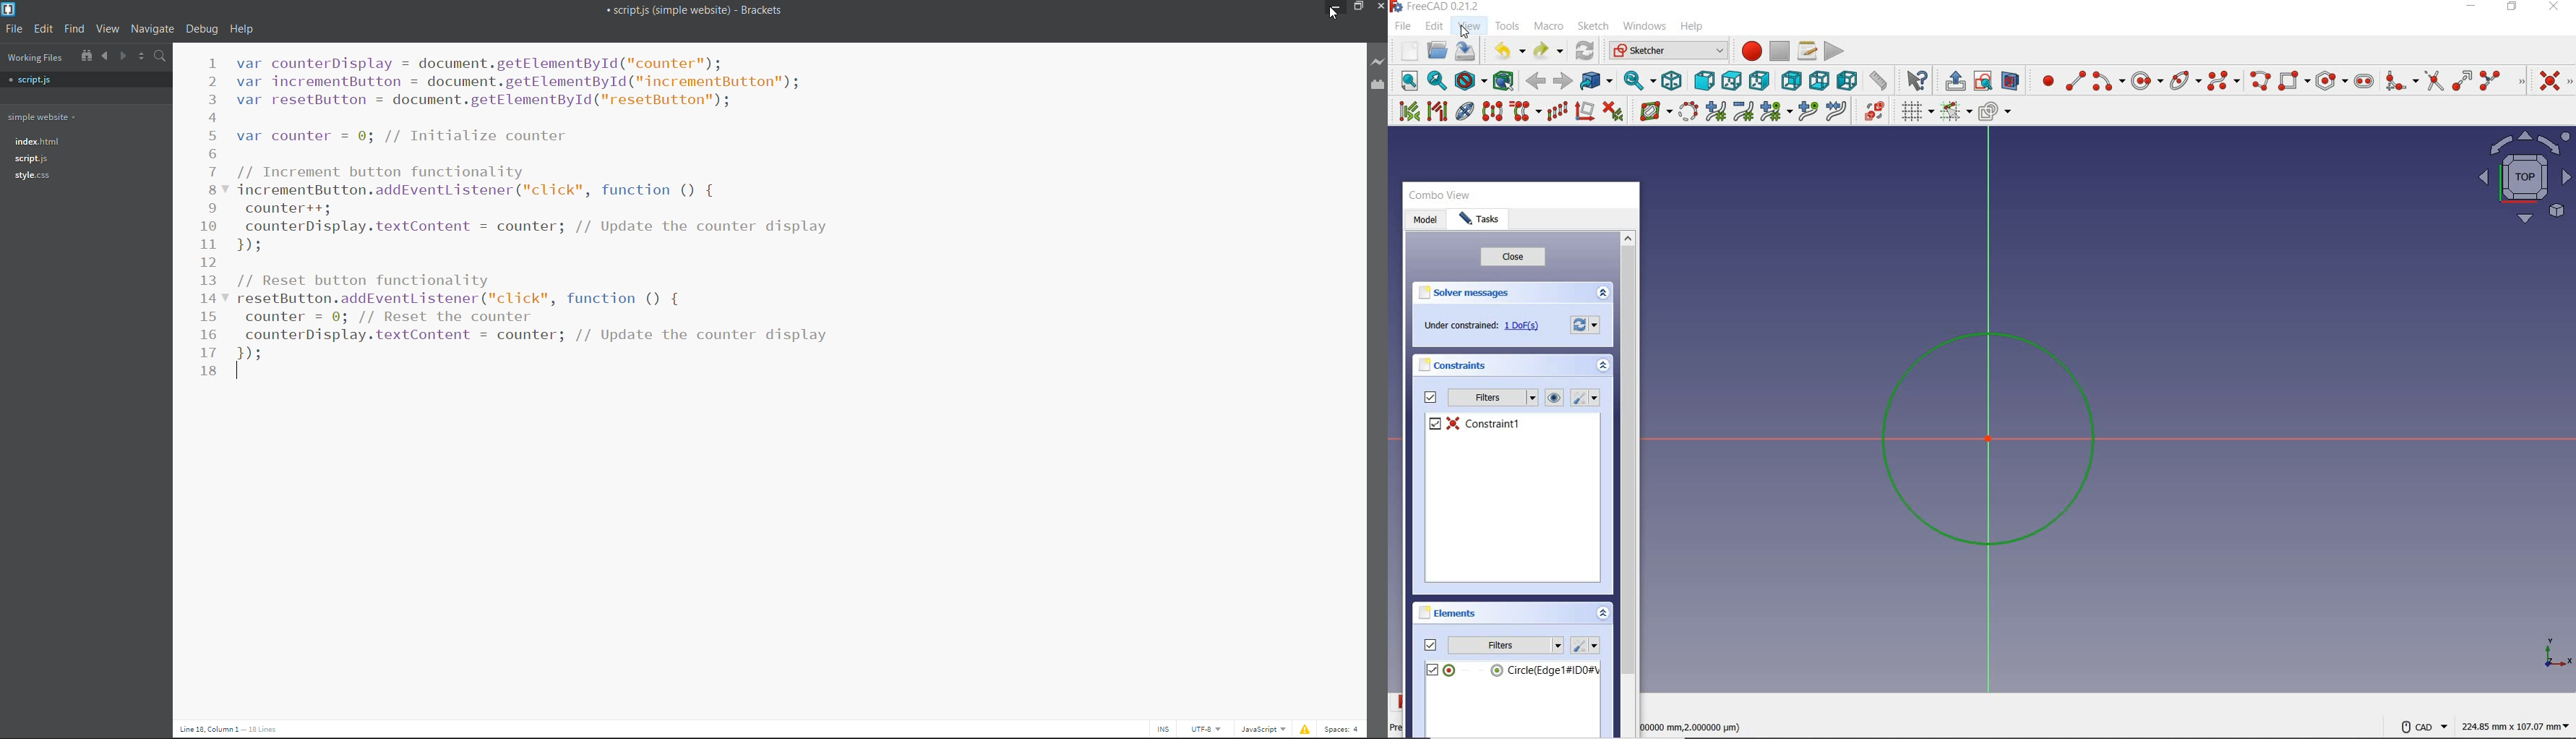 Image resolution: width=2576 pixels, height=756 pixels. Describe the element at coordinates (35, 59) in the screenshot. I see `working files` at that location.